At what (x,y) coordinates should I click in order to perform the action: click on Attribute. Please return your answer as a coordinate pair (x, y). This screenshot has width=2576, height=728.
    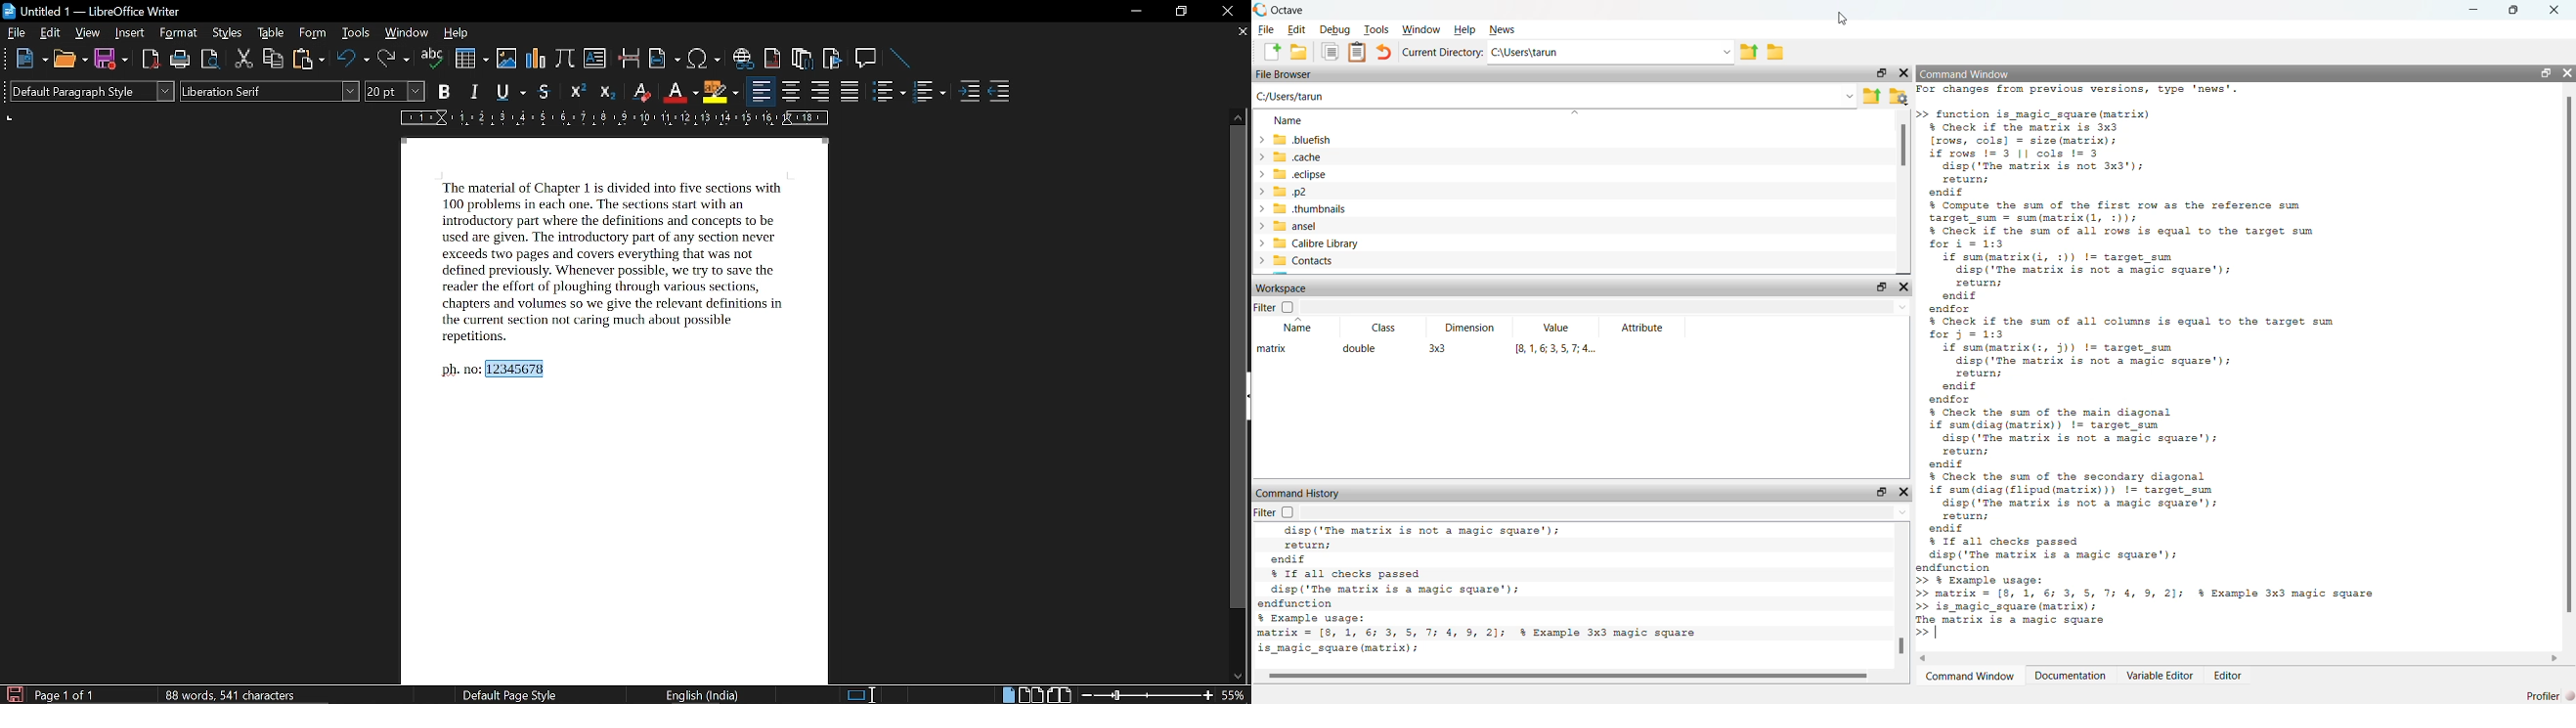
    Looking at the image, I should click on (1644, 328).